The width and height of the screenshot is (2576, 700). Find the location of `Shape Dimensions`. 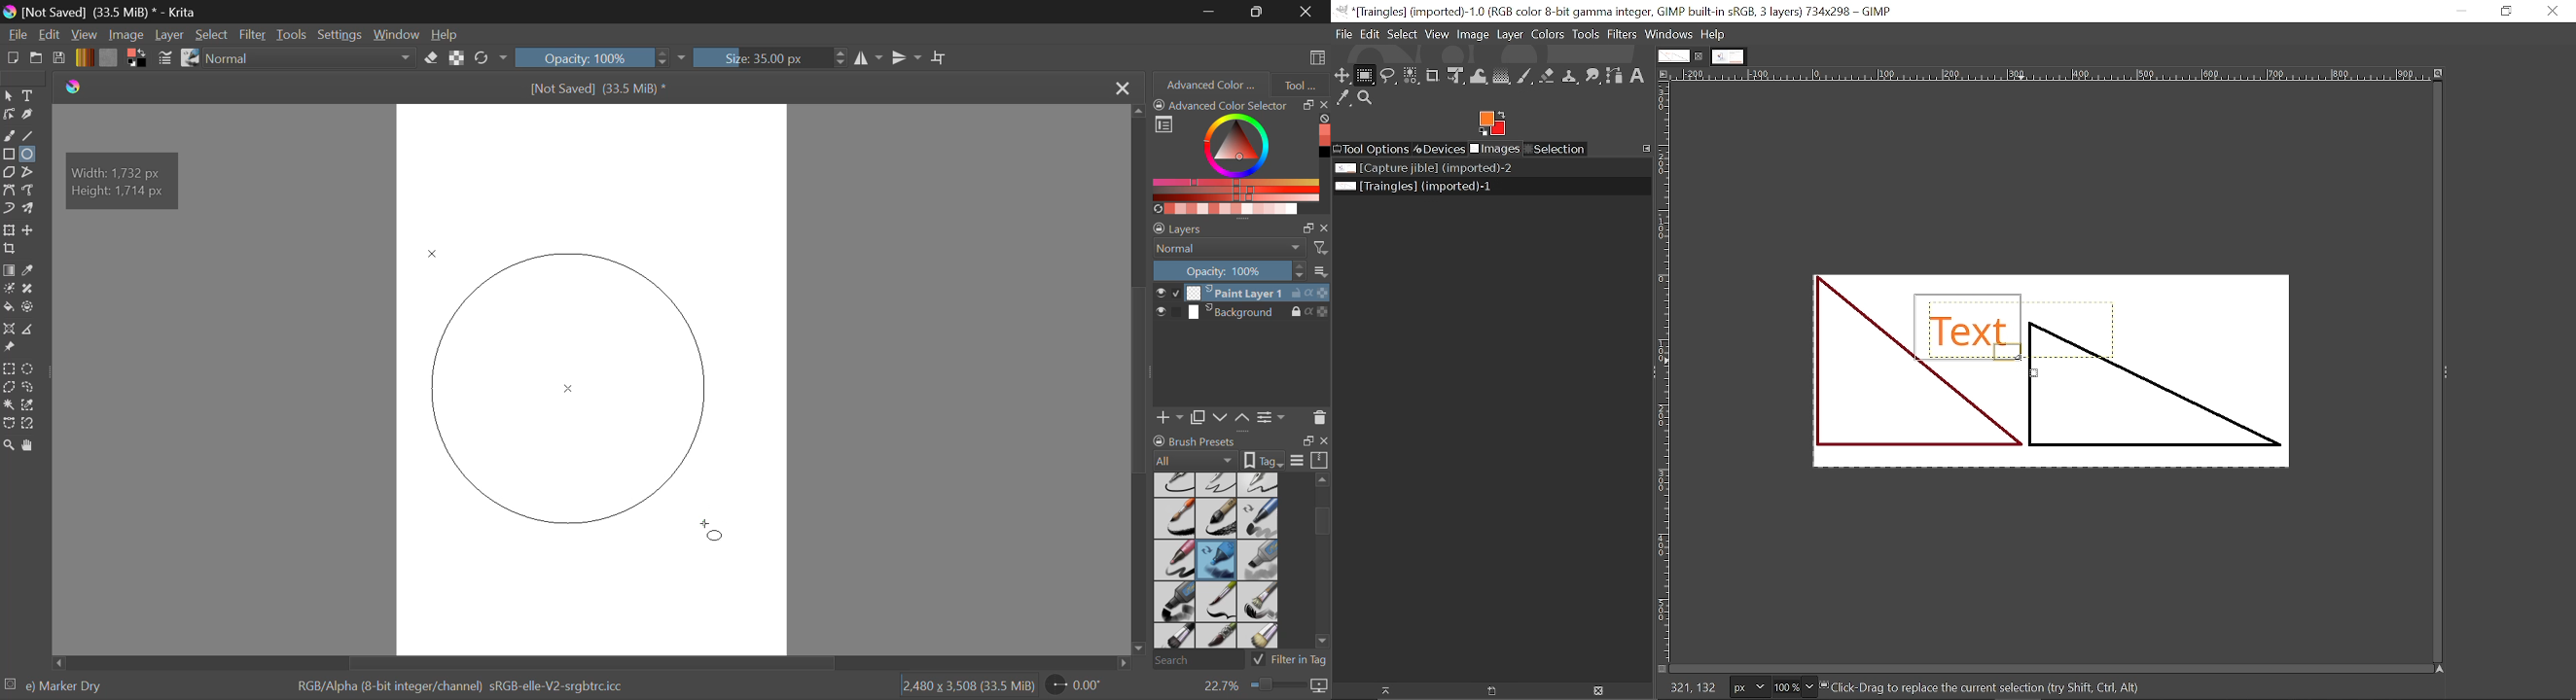

Shape Dimensions is located at coordinates (123, 179).